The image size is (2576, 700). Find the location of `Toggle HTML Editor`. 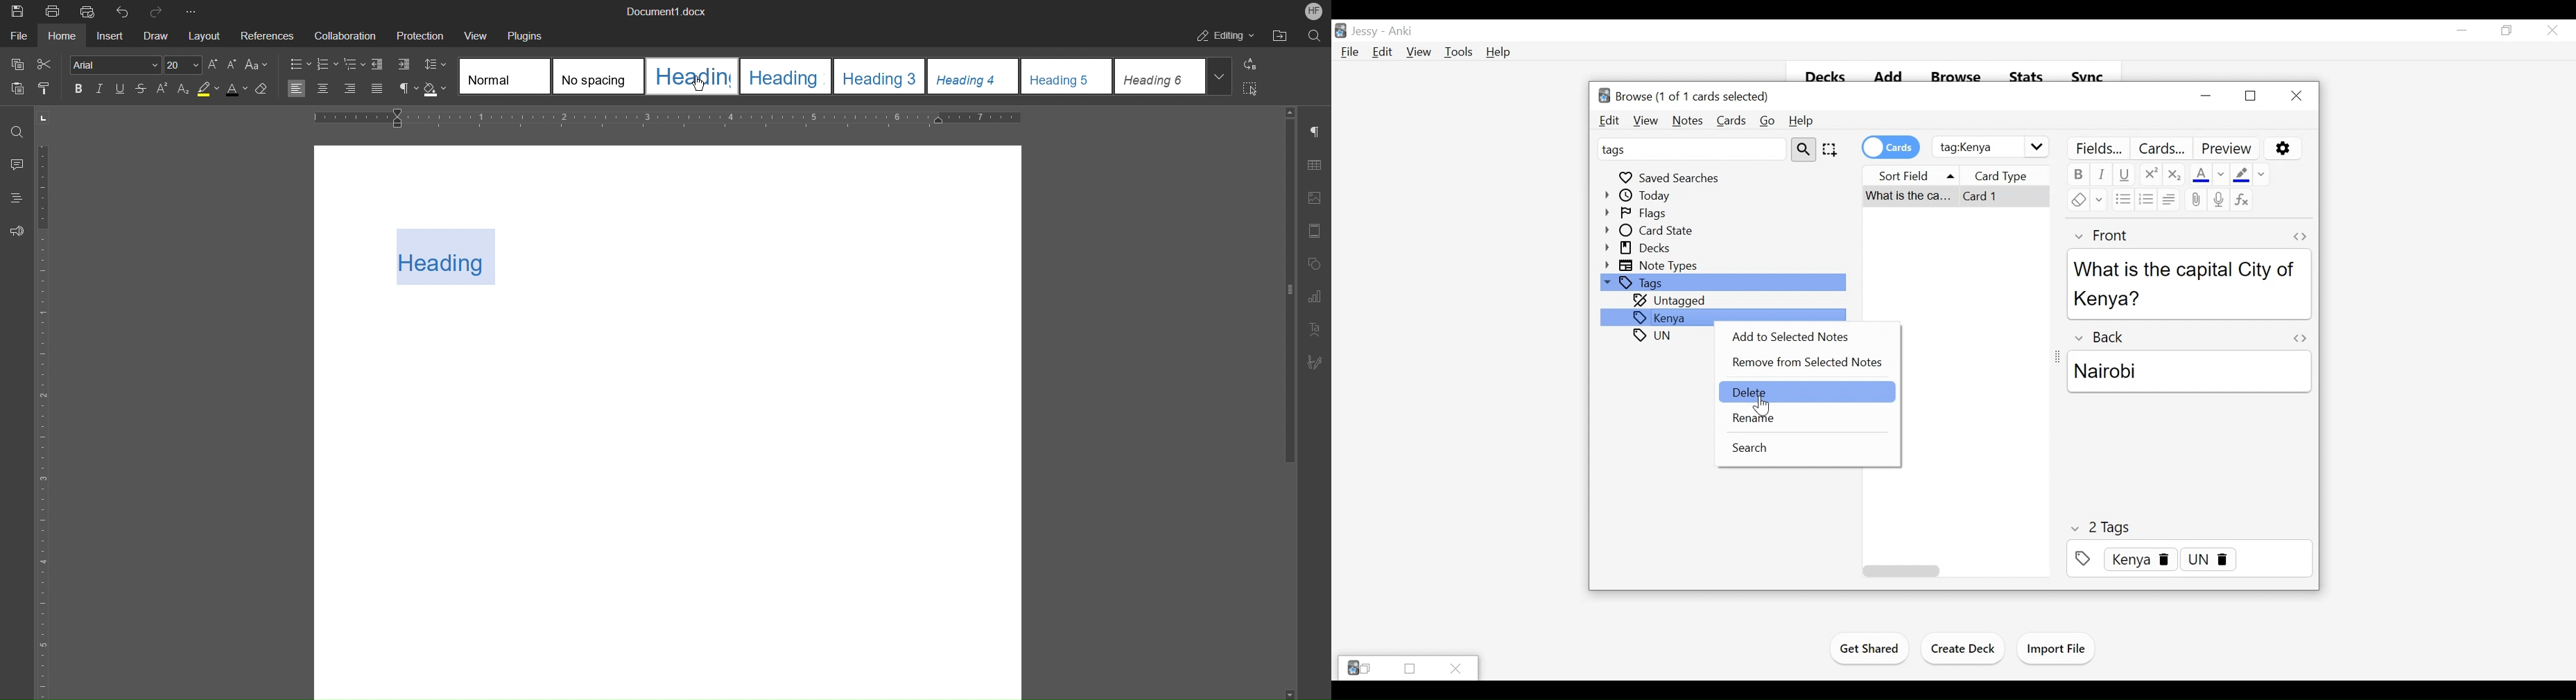

Toggle HTML Editor is located at coordinates (2299, 237).